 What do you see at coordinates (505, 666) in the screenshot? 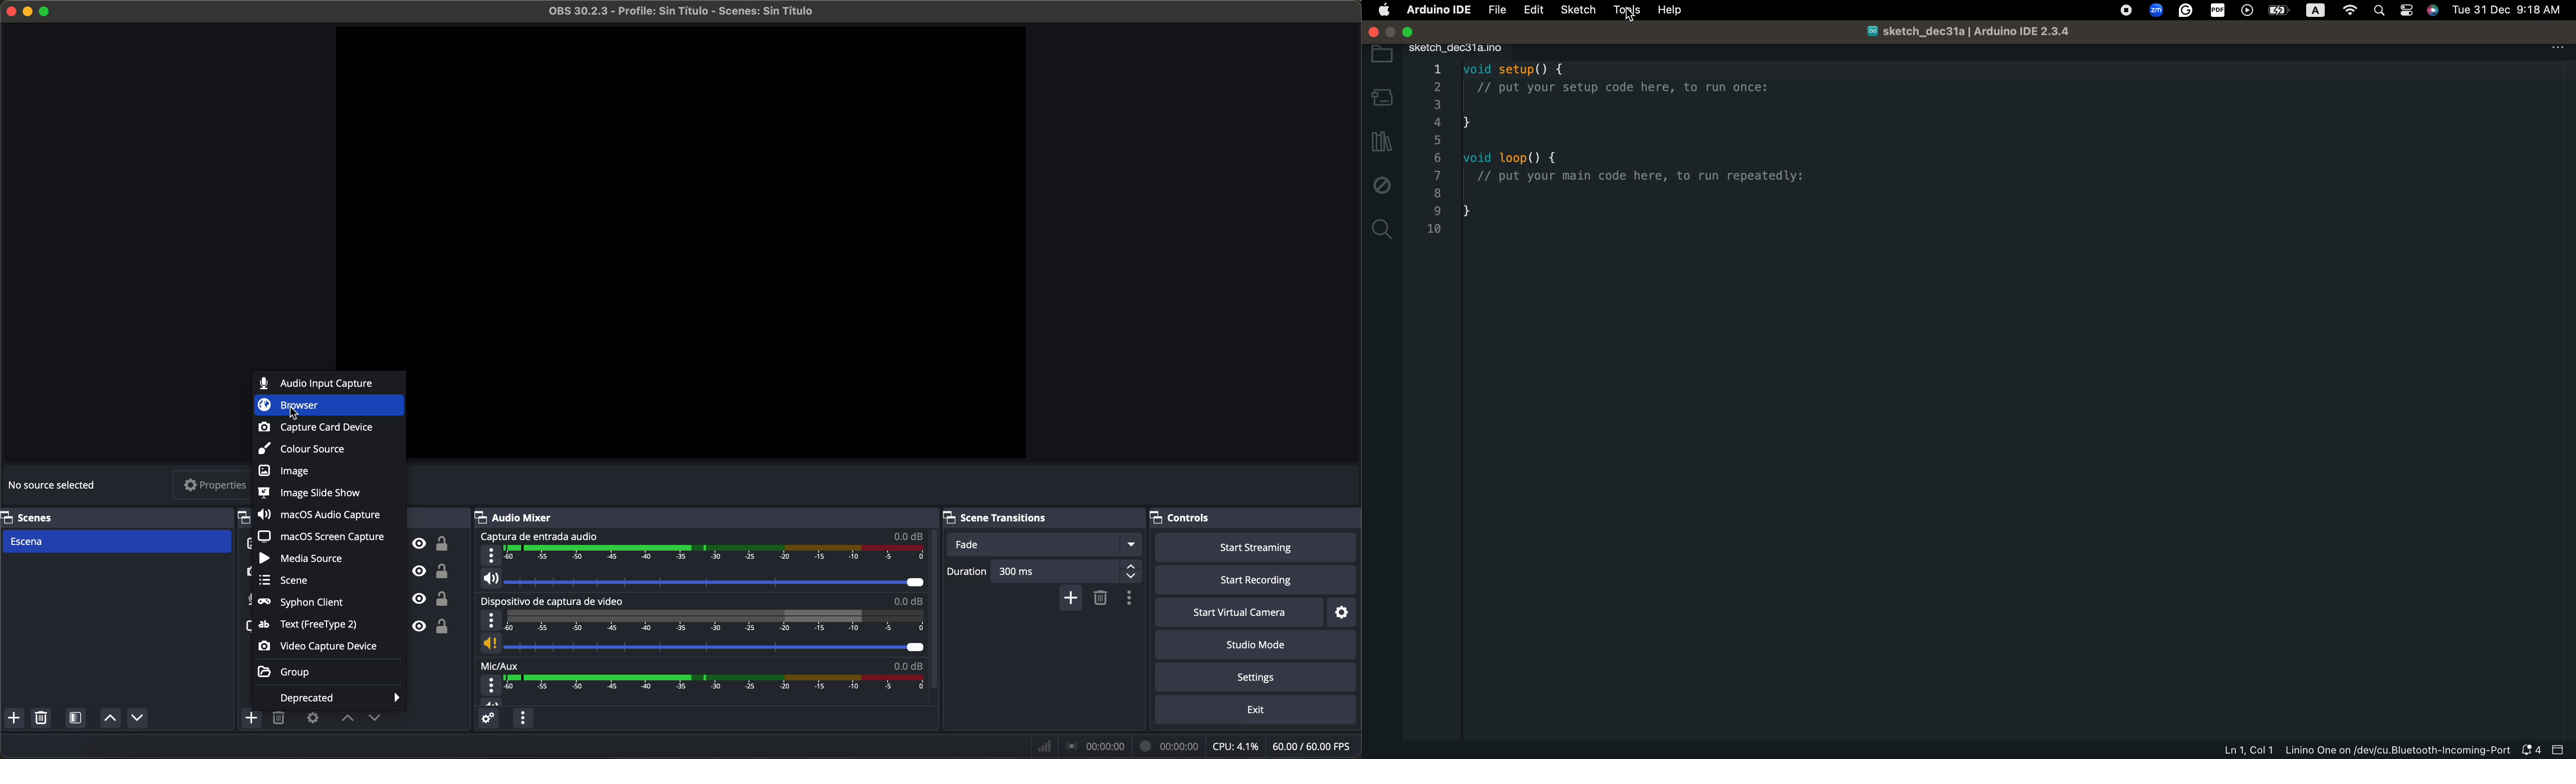
I see `mic/aux` at bounding box center [505, 666].